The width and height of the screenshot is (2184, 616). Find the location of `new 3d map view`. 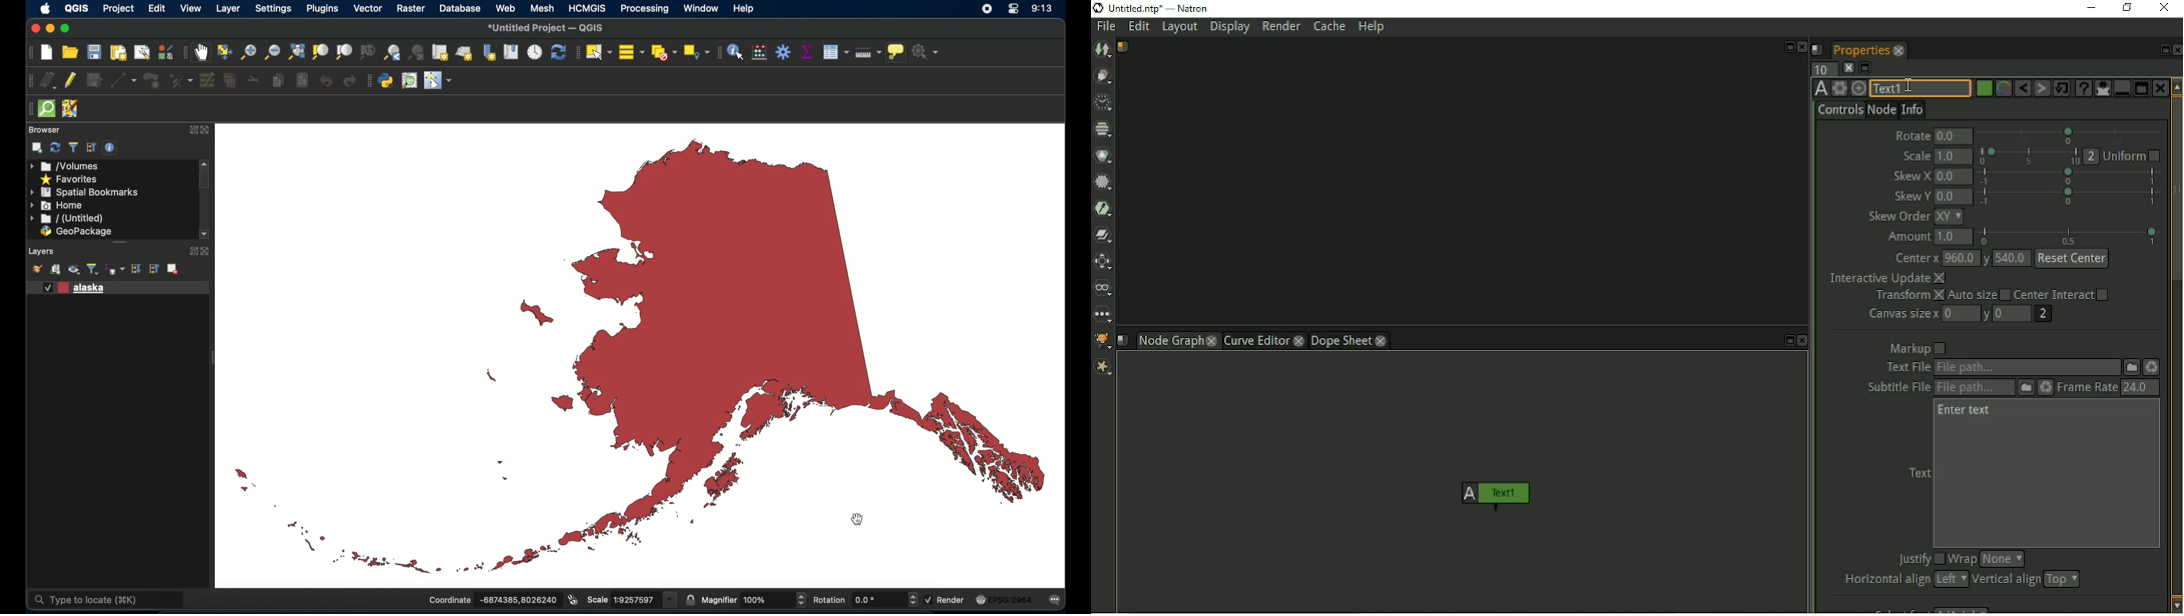

new 3d map view is located at coordinates (465, 54).